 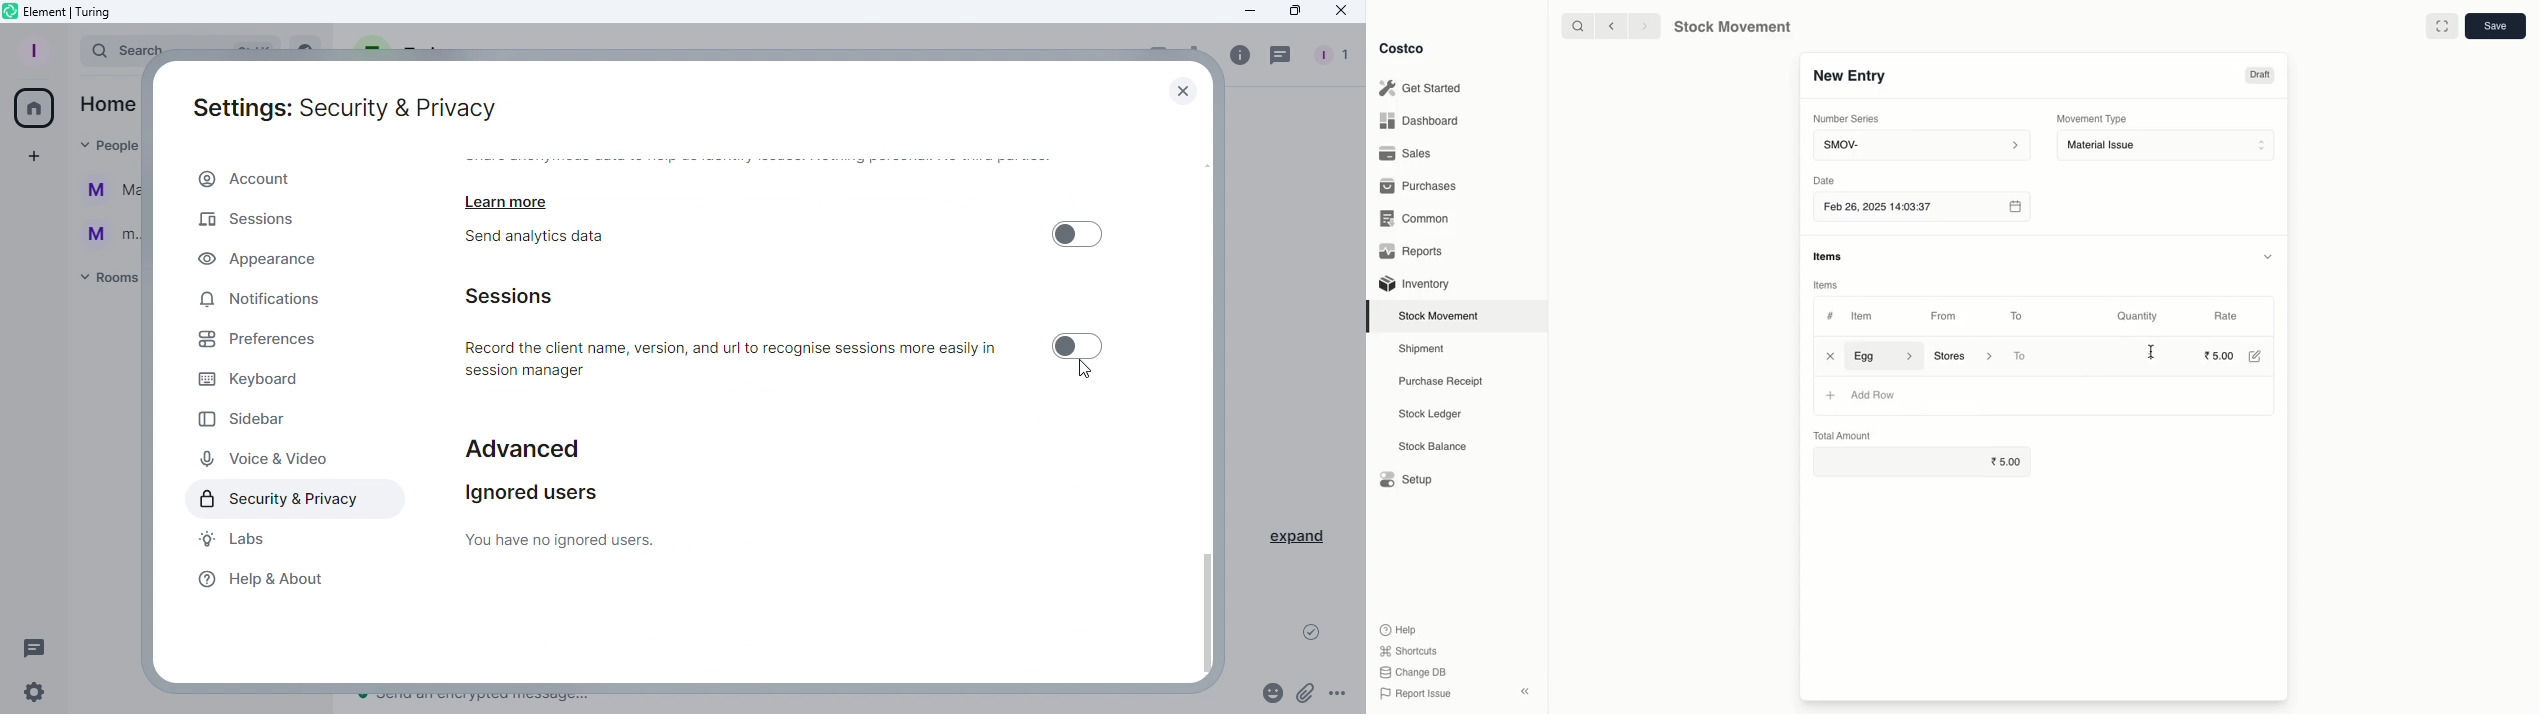 What do you see at coordinates (1641, 25) in the screenshot?
I see `forward` at bounding box center [1641, 25].